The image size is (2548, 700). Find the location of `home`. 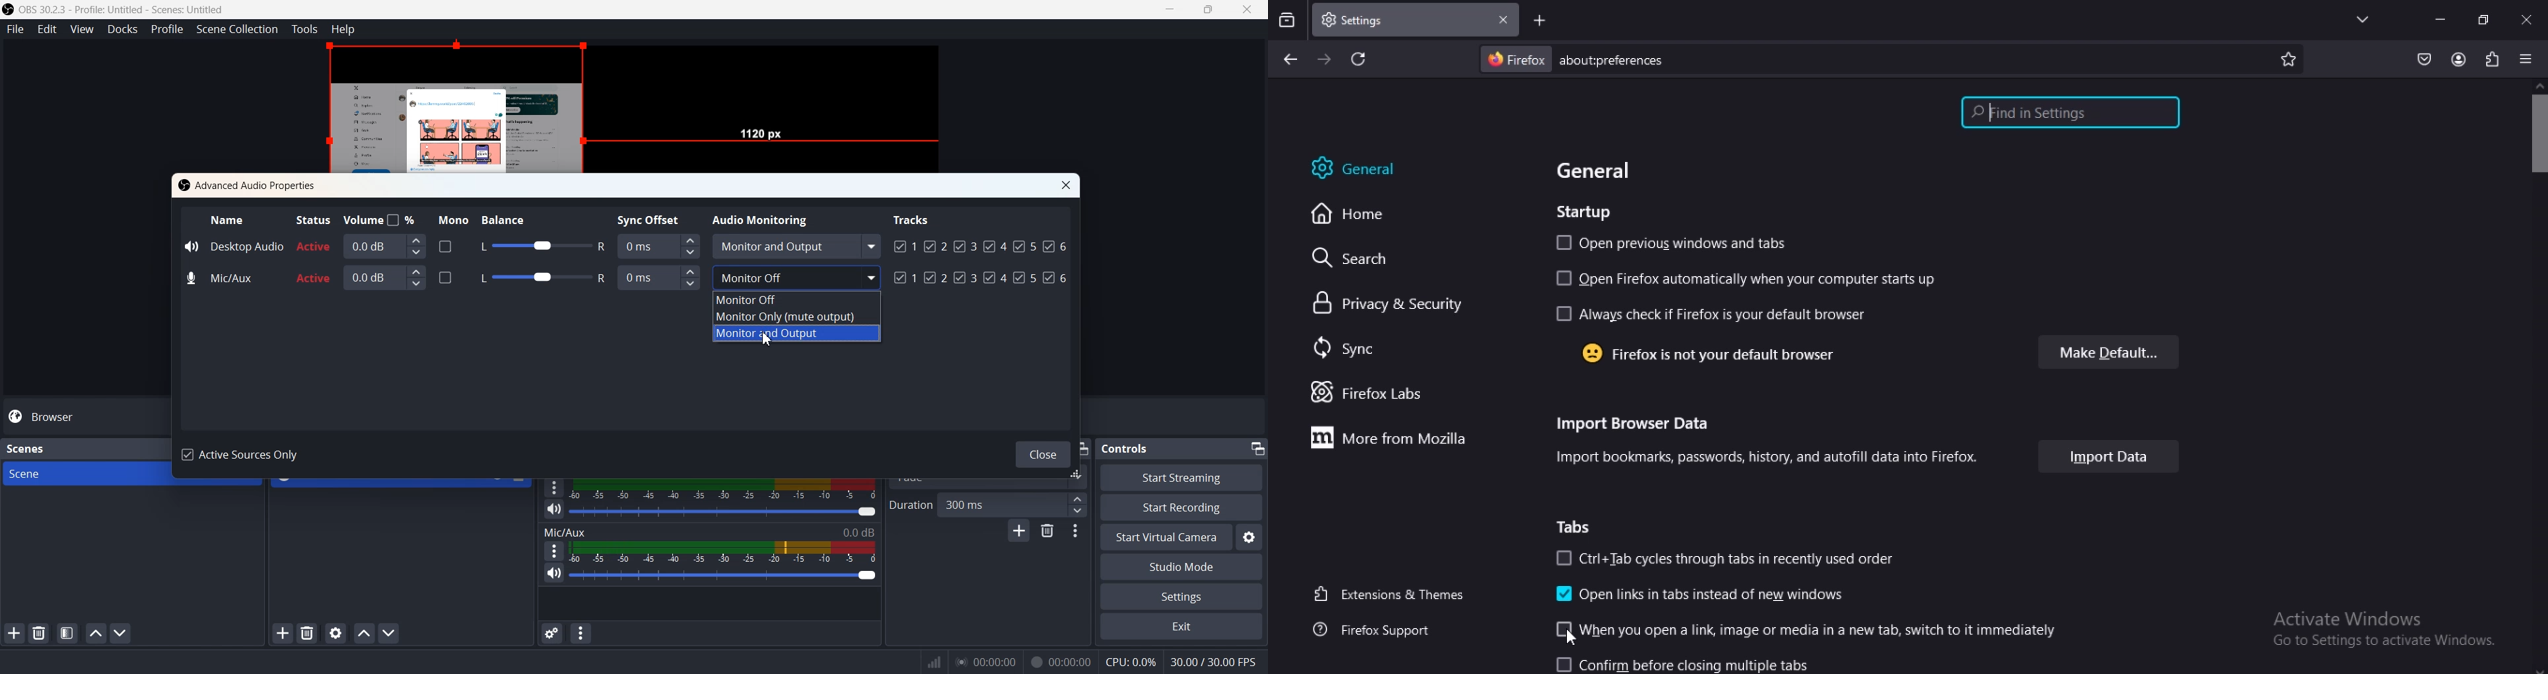

home is located at coordinates (1354, 217).